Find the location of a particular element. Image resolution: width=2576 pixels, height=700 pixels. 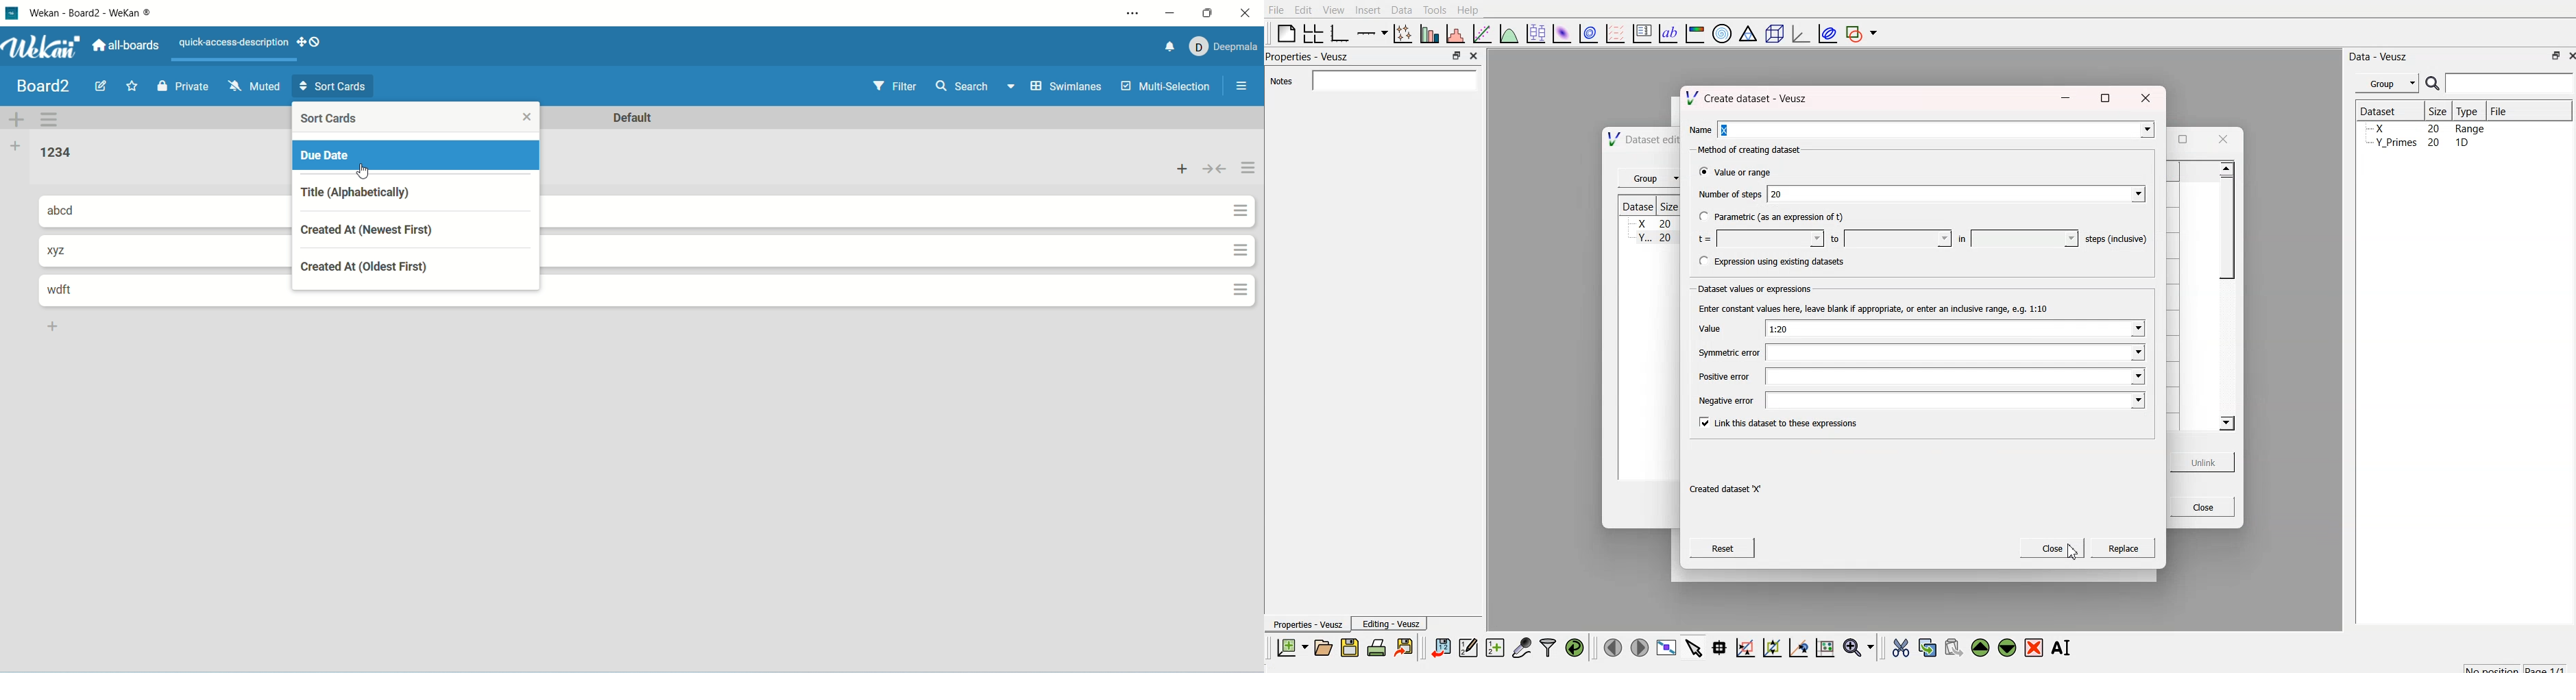

symmeticeror  is located at coordinates (1917, 352).